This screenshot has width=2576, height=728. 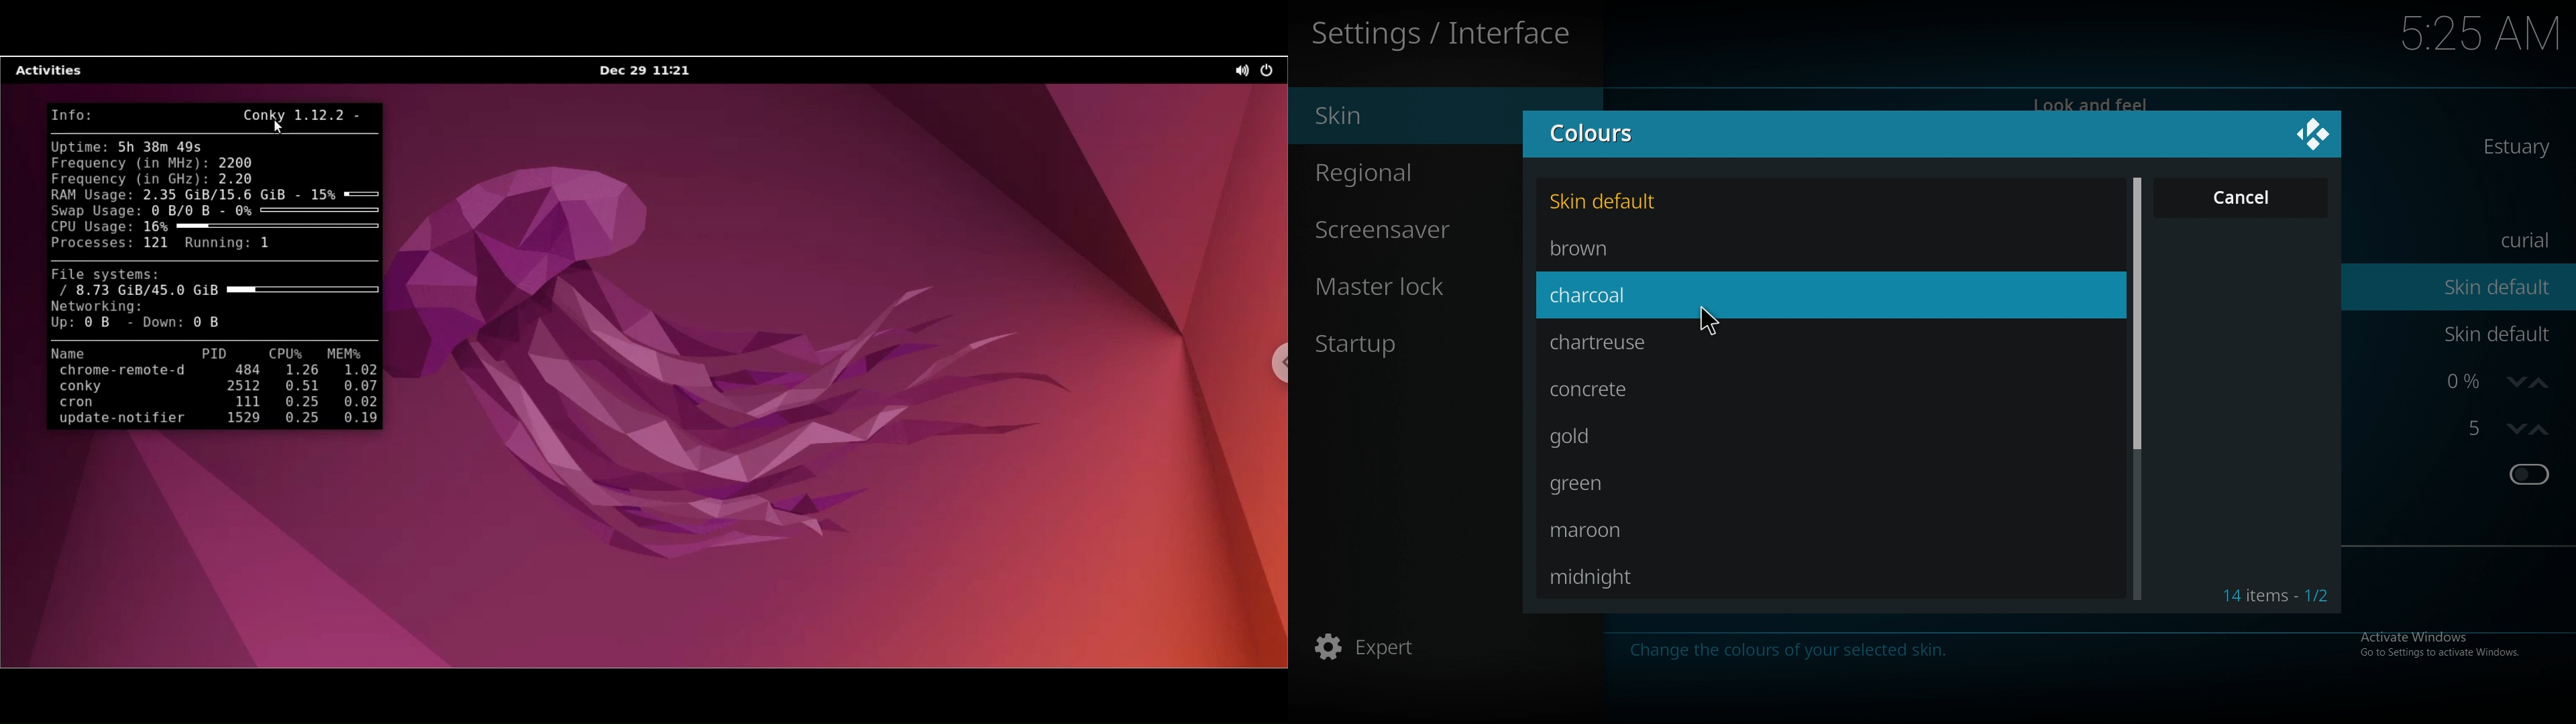 What do you see at coordinates (2529, 477) in the screenshot?
I see `toggle on/off` at bounding box center [2529, 477].